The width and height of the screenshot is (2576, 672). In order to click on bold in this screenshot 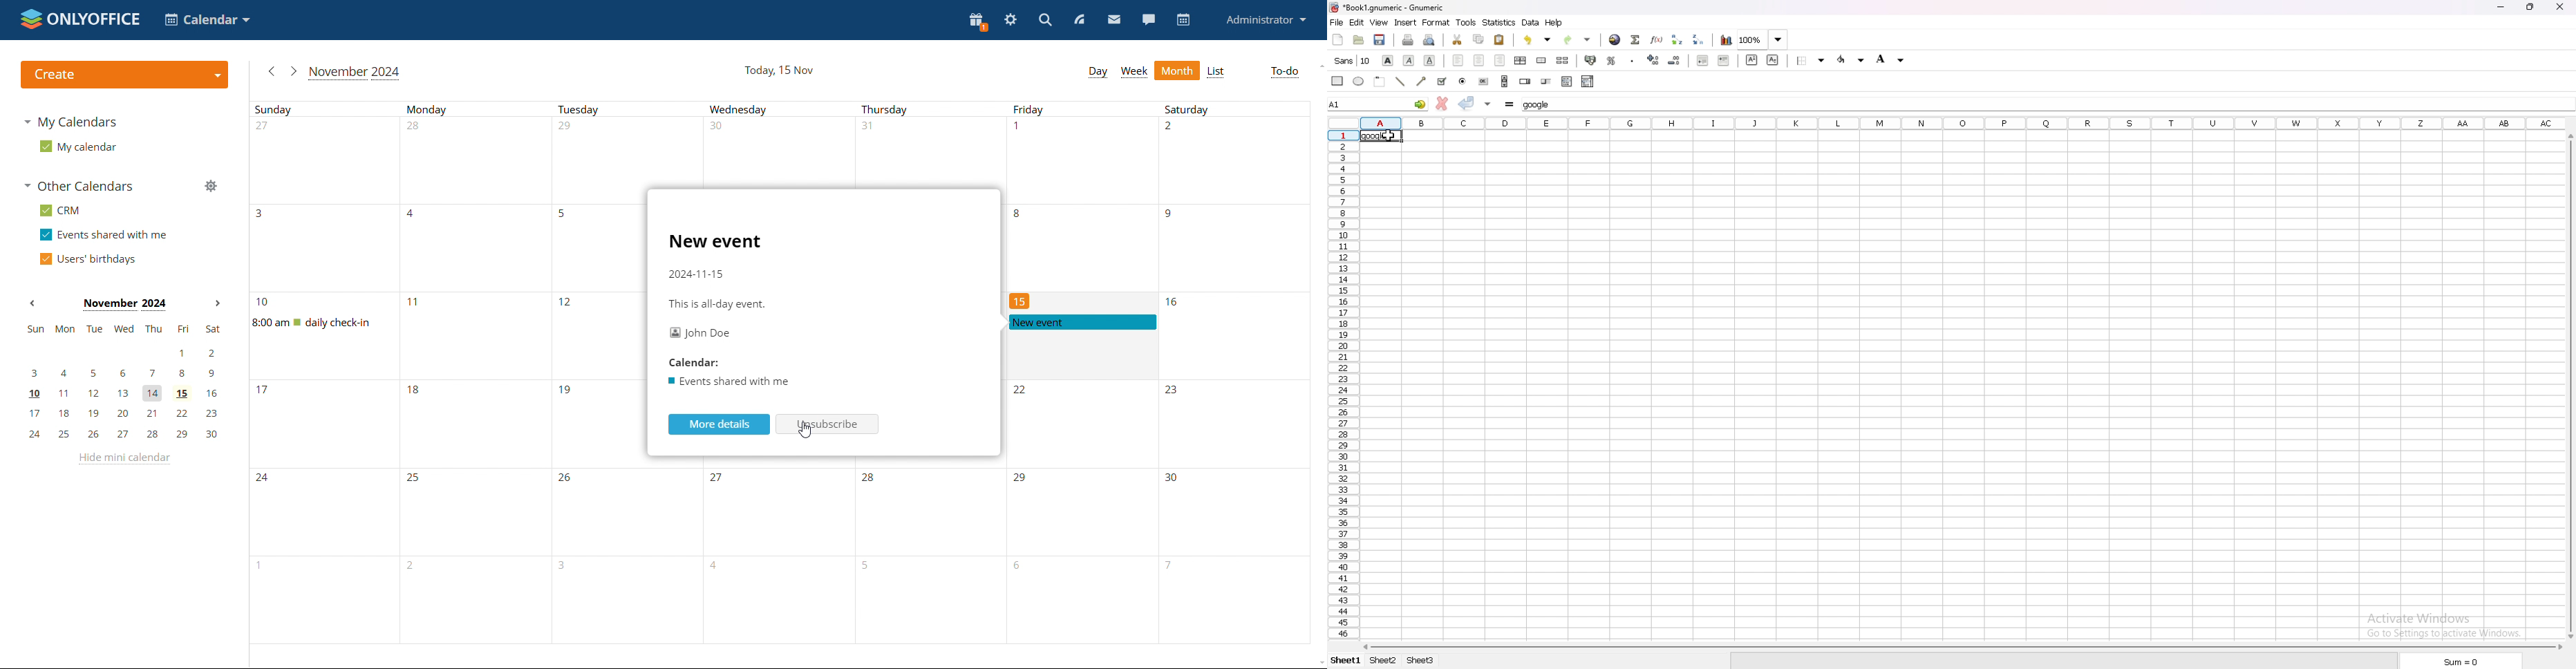, I will do `click(1388, 61)`.